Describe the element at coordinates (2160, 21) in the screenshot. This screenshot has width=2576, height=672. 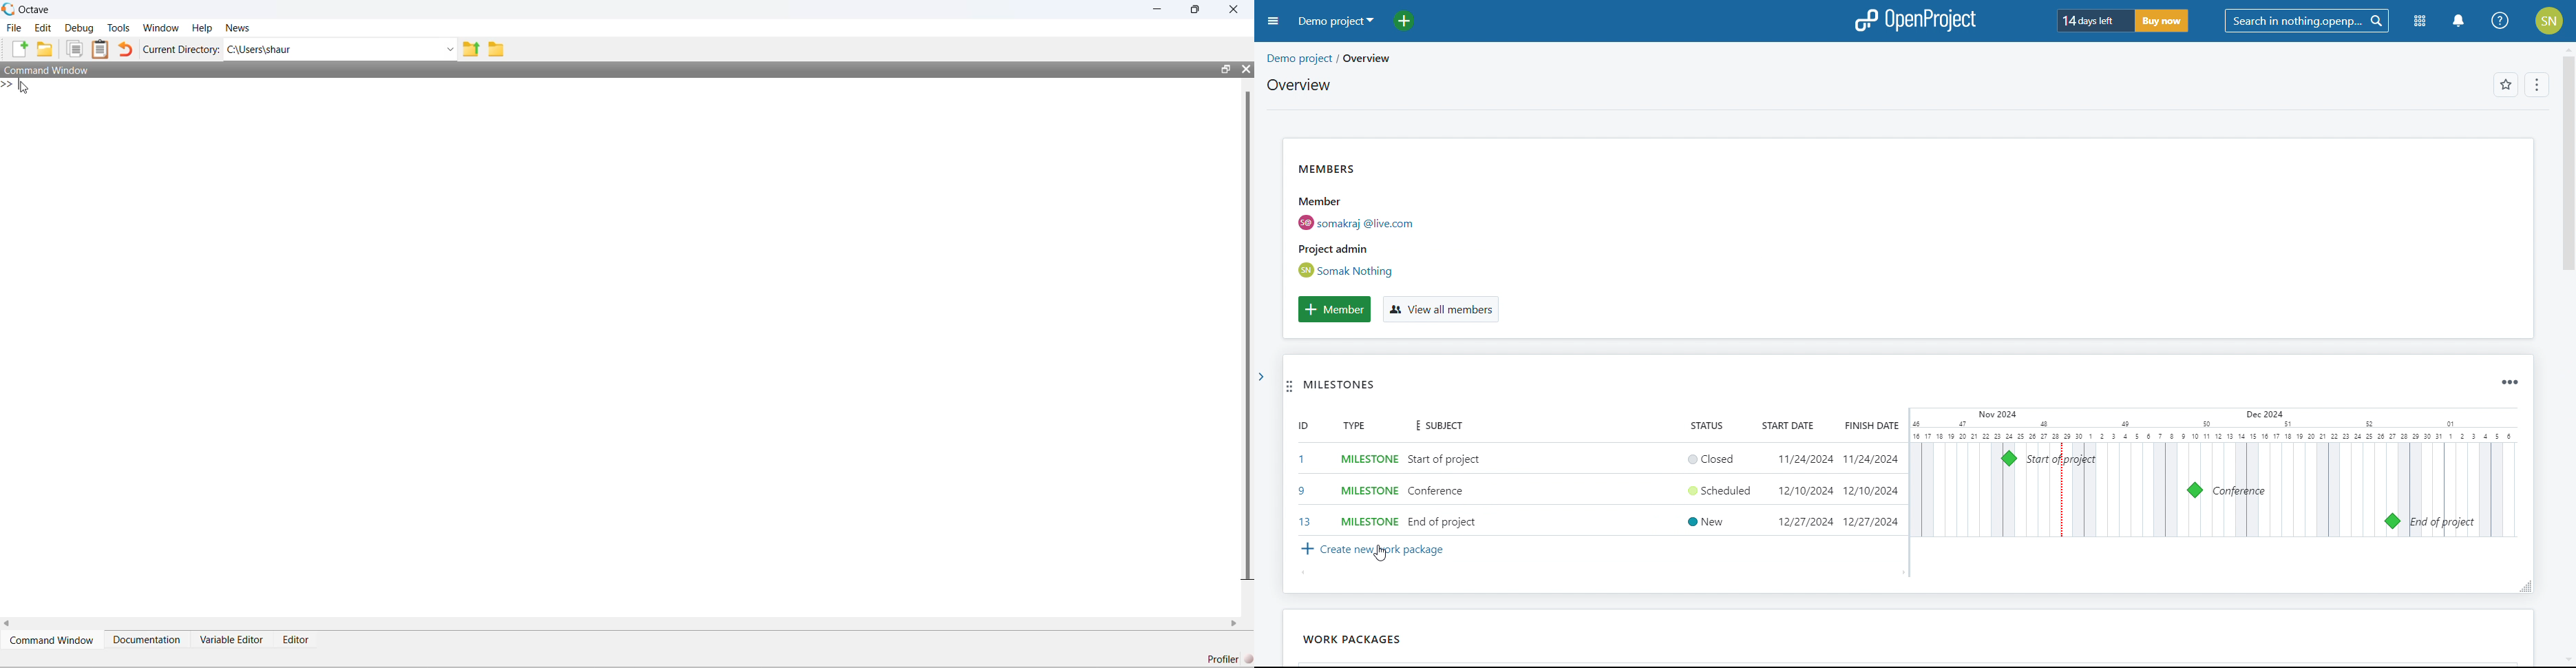
I see `buy now` at that location.